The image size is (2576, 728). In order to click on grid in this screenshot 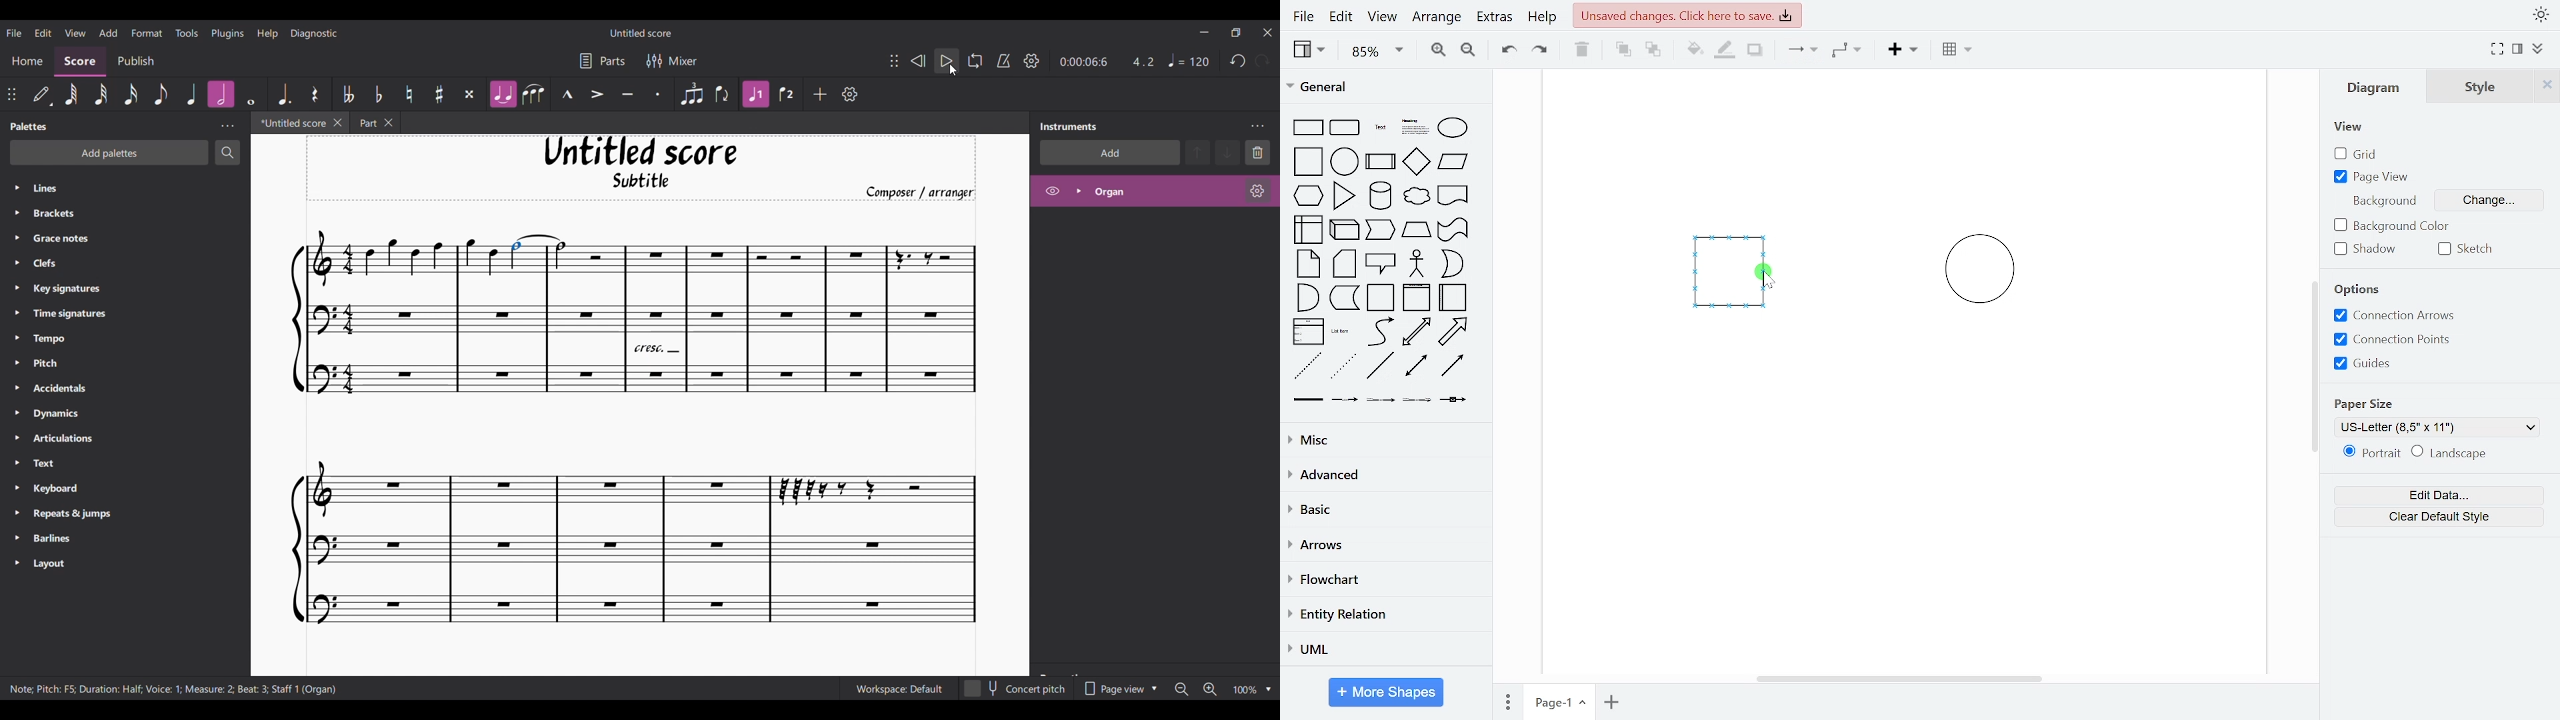, I will do `click(2366, 154)`.